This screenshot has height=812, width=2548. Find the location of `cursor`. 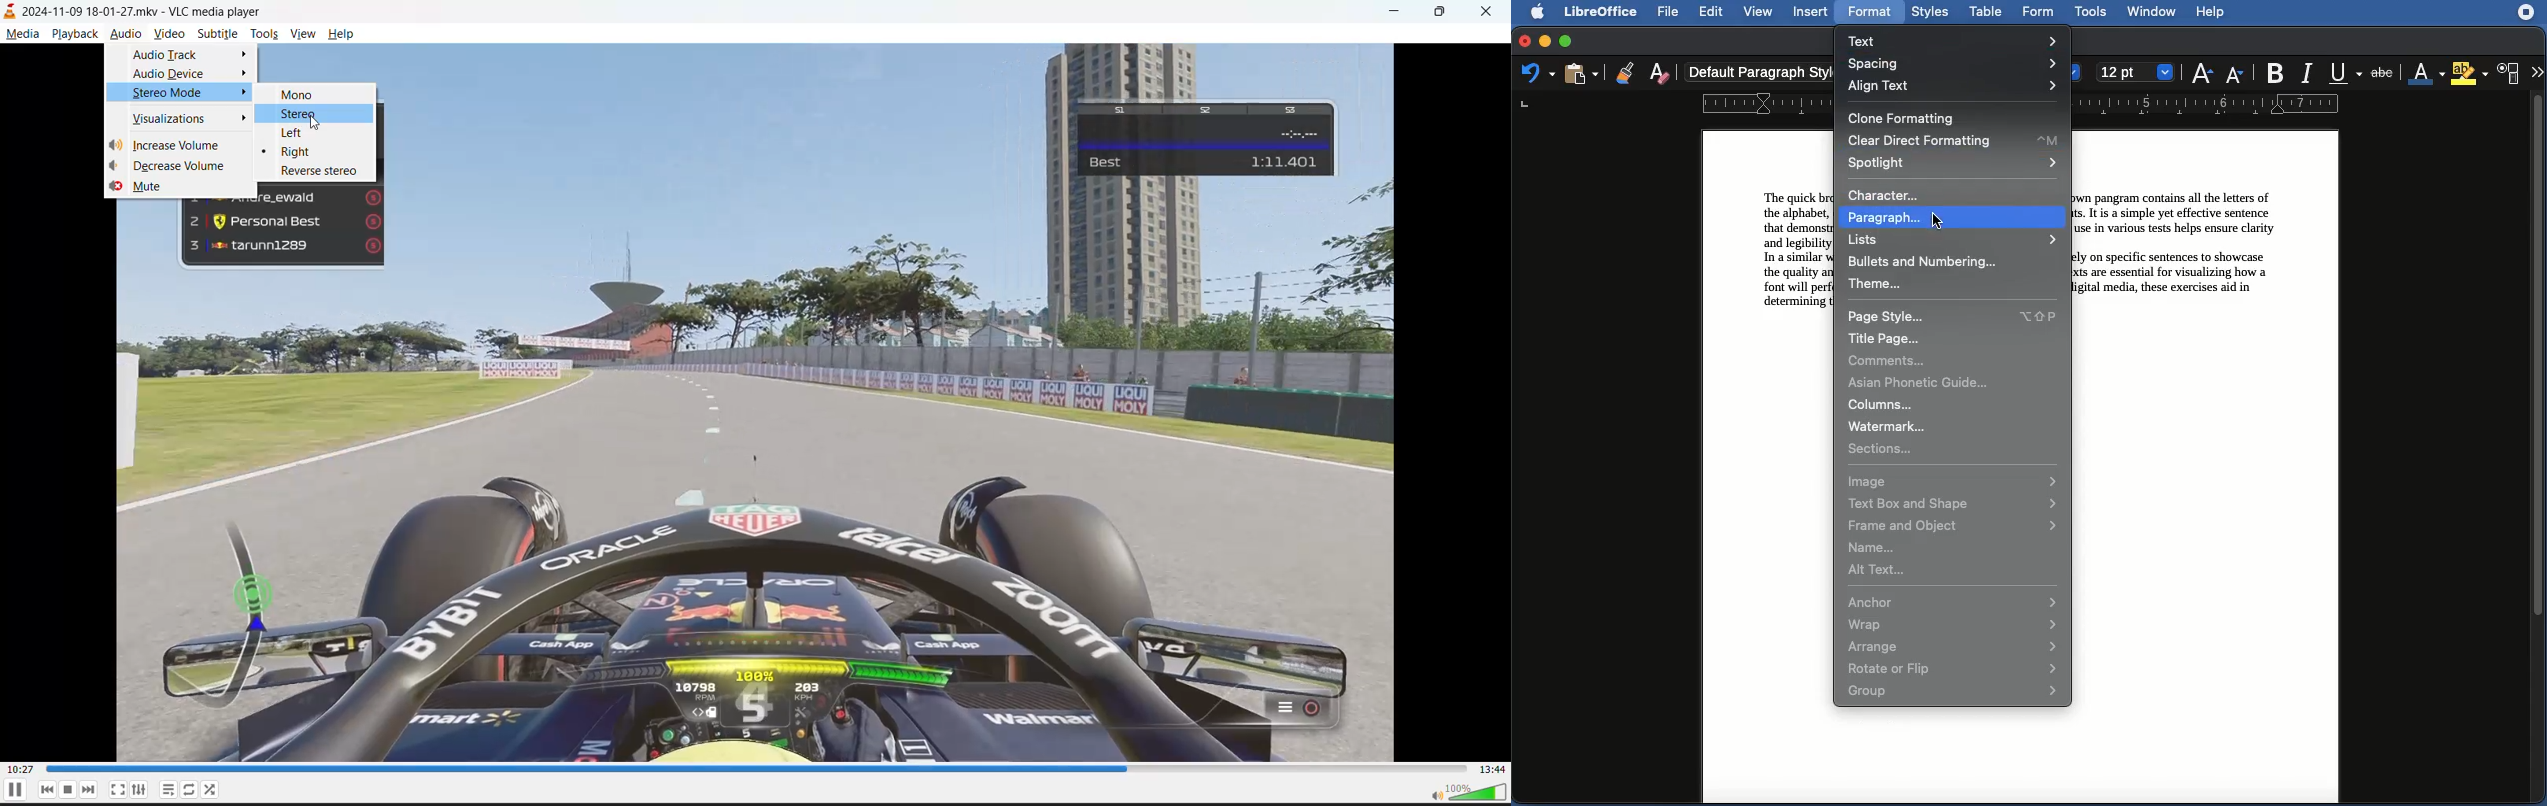

cursor is located at coordinates (1937, 224).